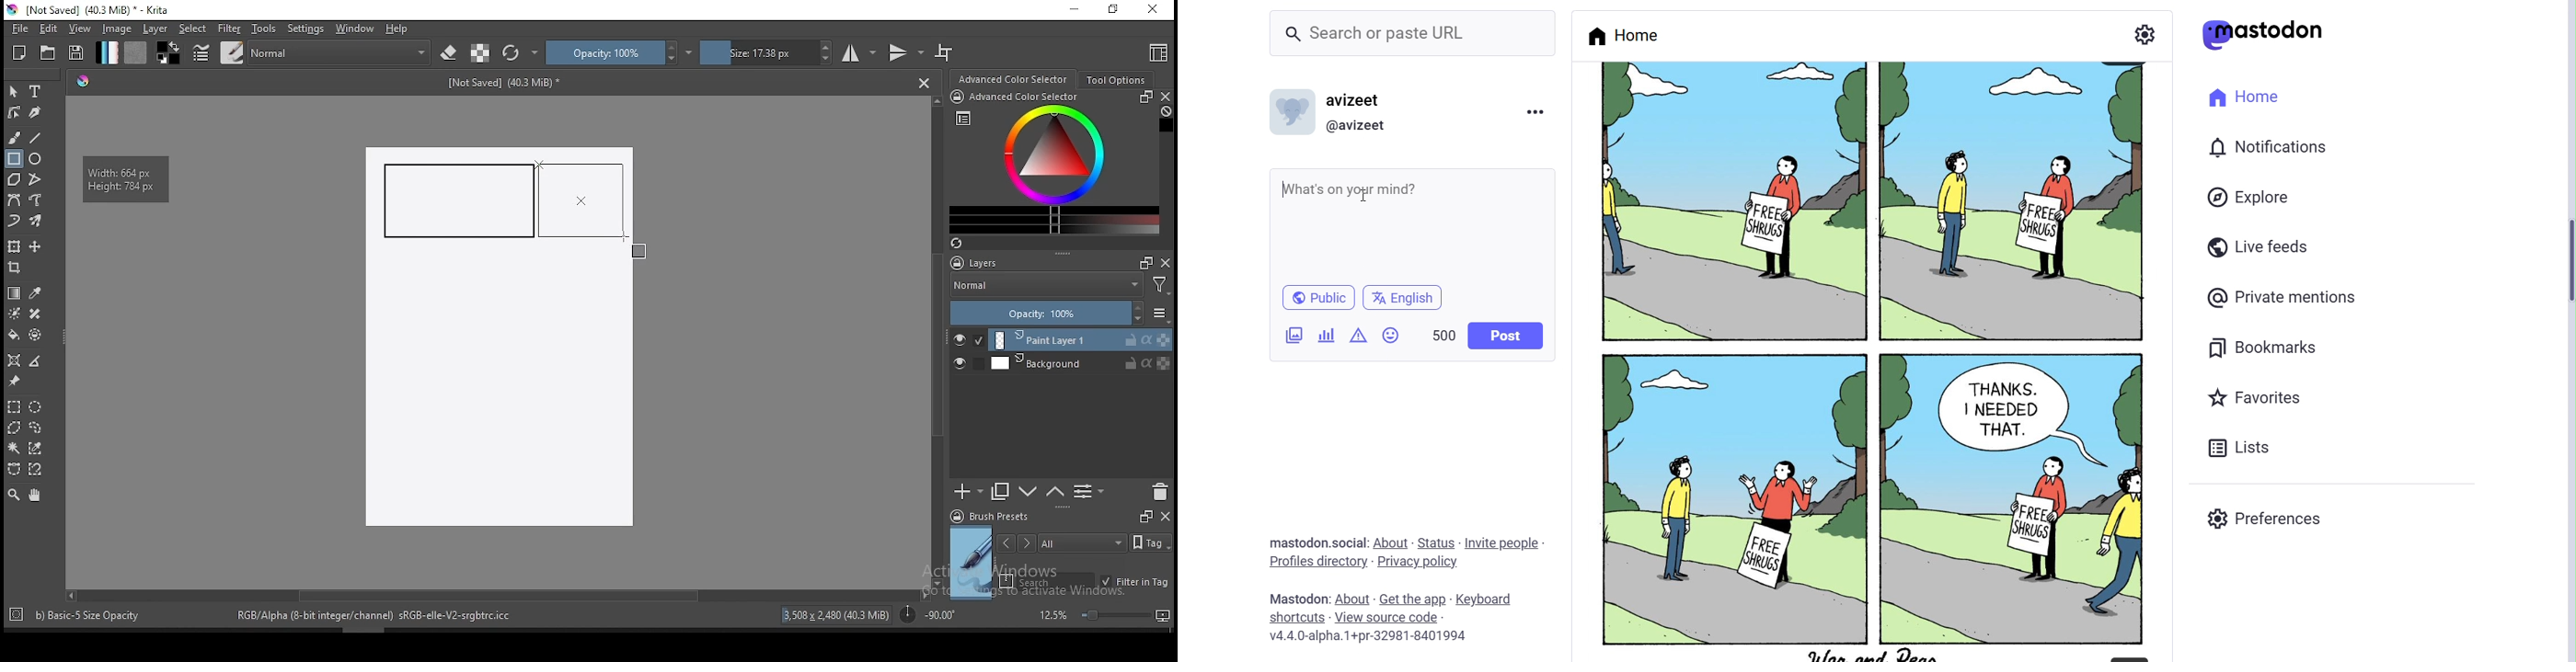 This screenshot has height=672, width=2576. Describe the element at coordinates (1315, 560) in the screenshot. I see `Profile Directory` at that location.